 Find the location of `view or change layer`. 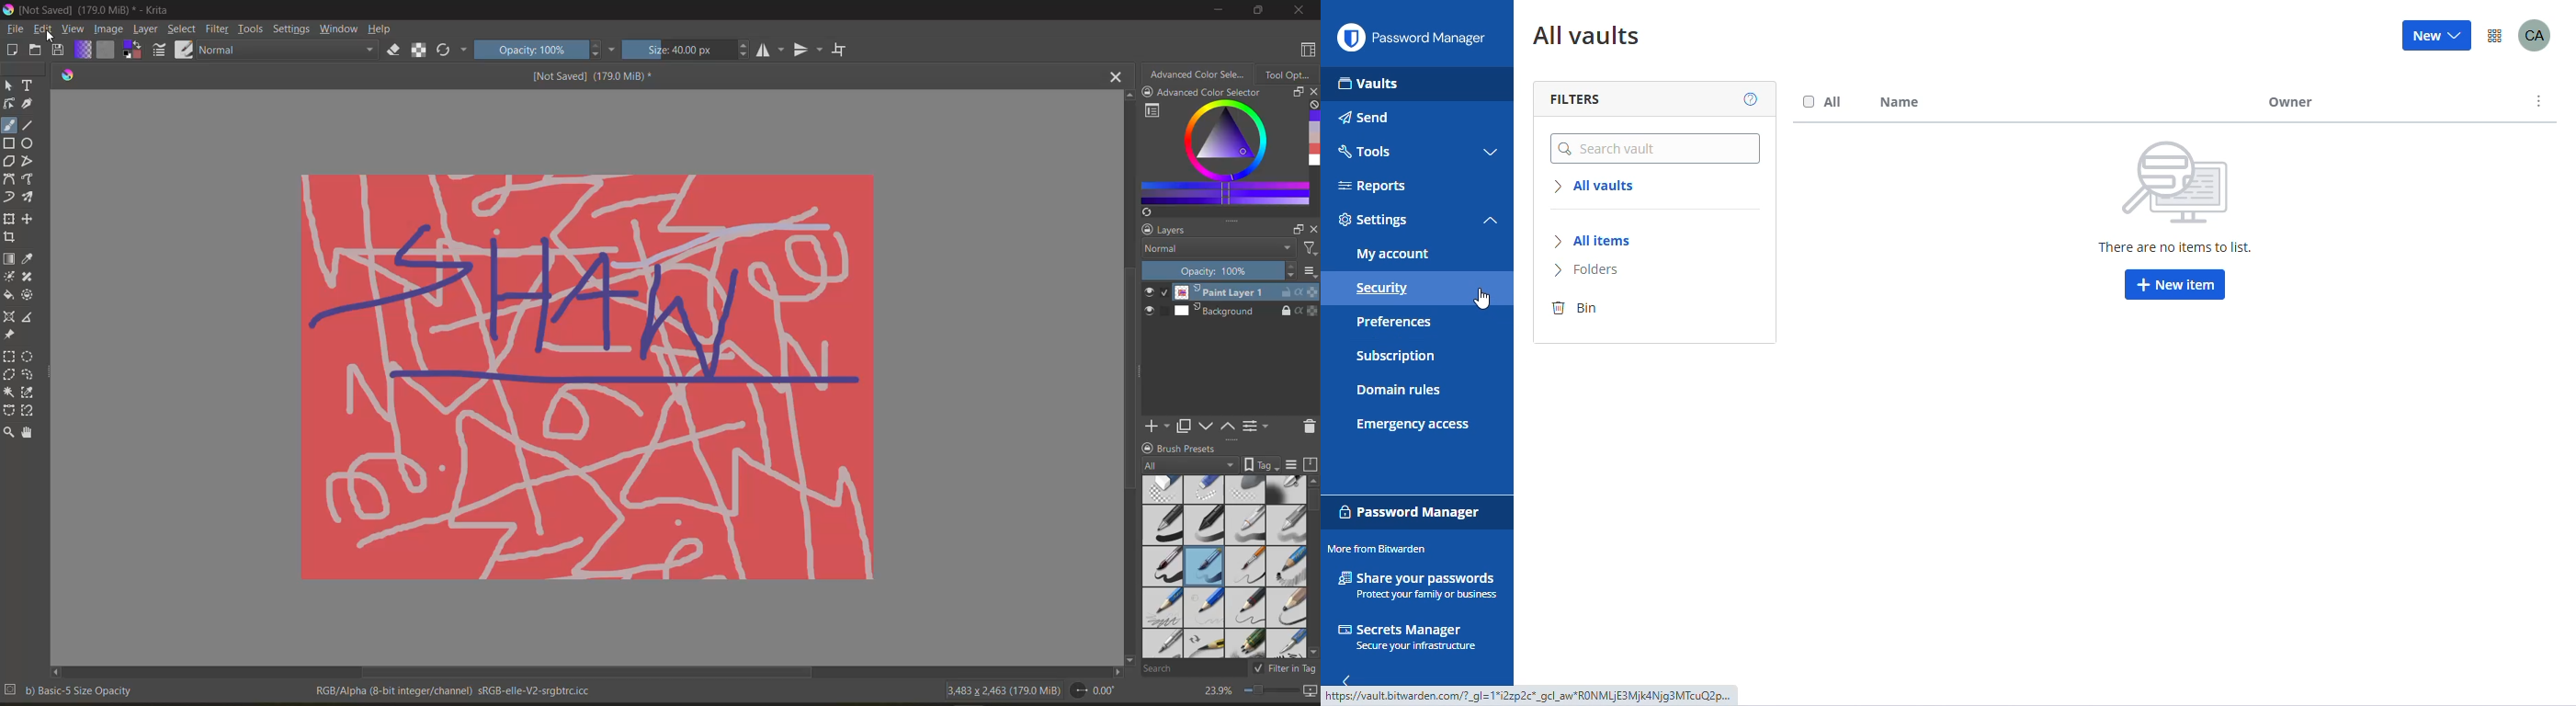

view or change layer is located at coordinates (1258, 425).